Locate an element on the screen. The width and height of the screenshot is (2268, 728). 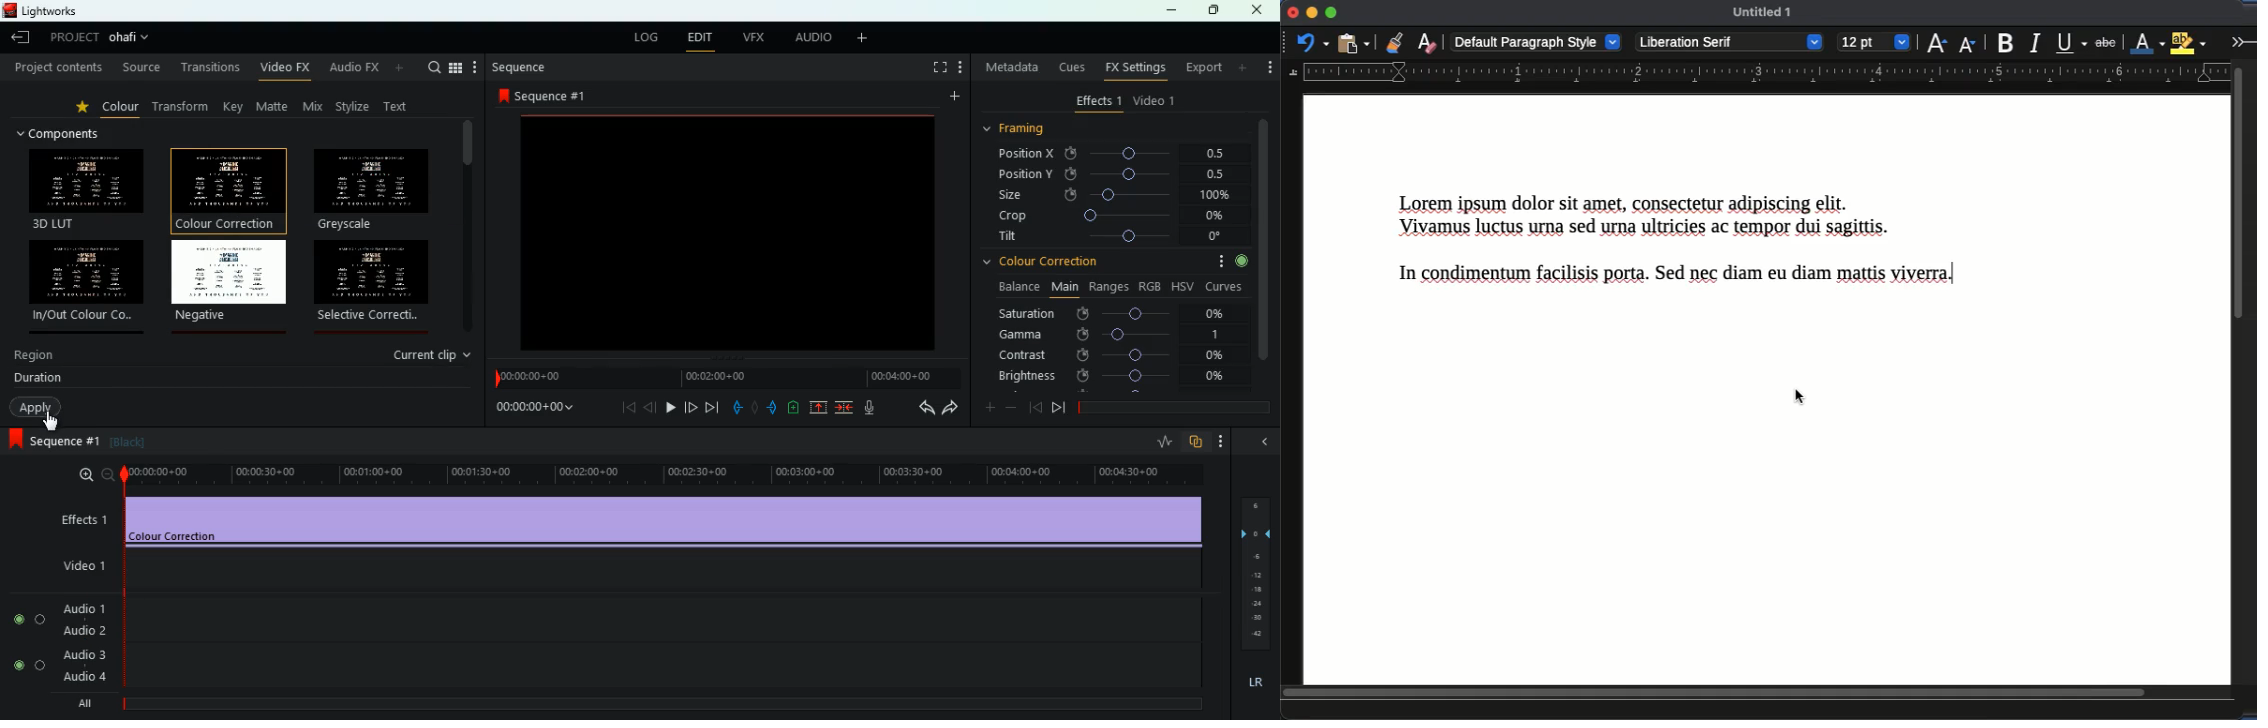
colour correction is located at coordinates (1118, 262).